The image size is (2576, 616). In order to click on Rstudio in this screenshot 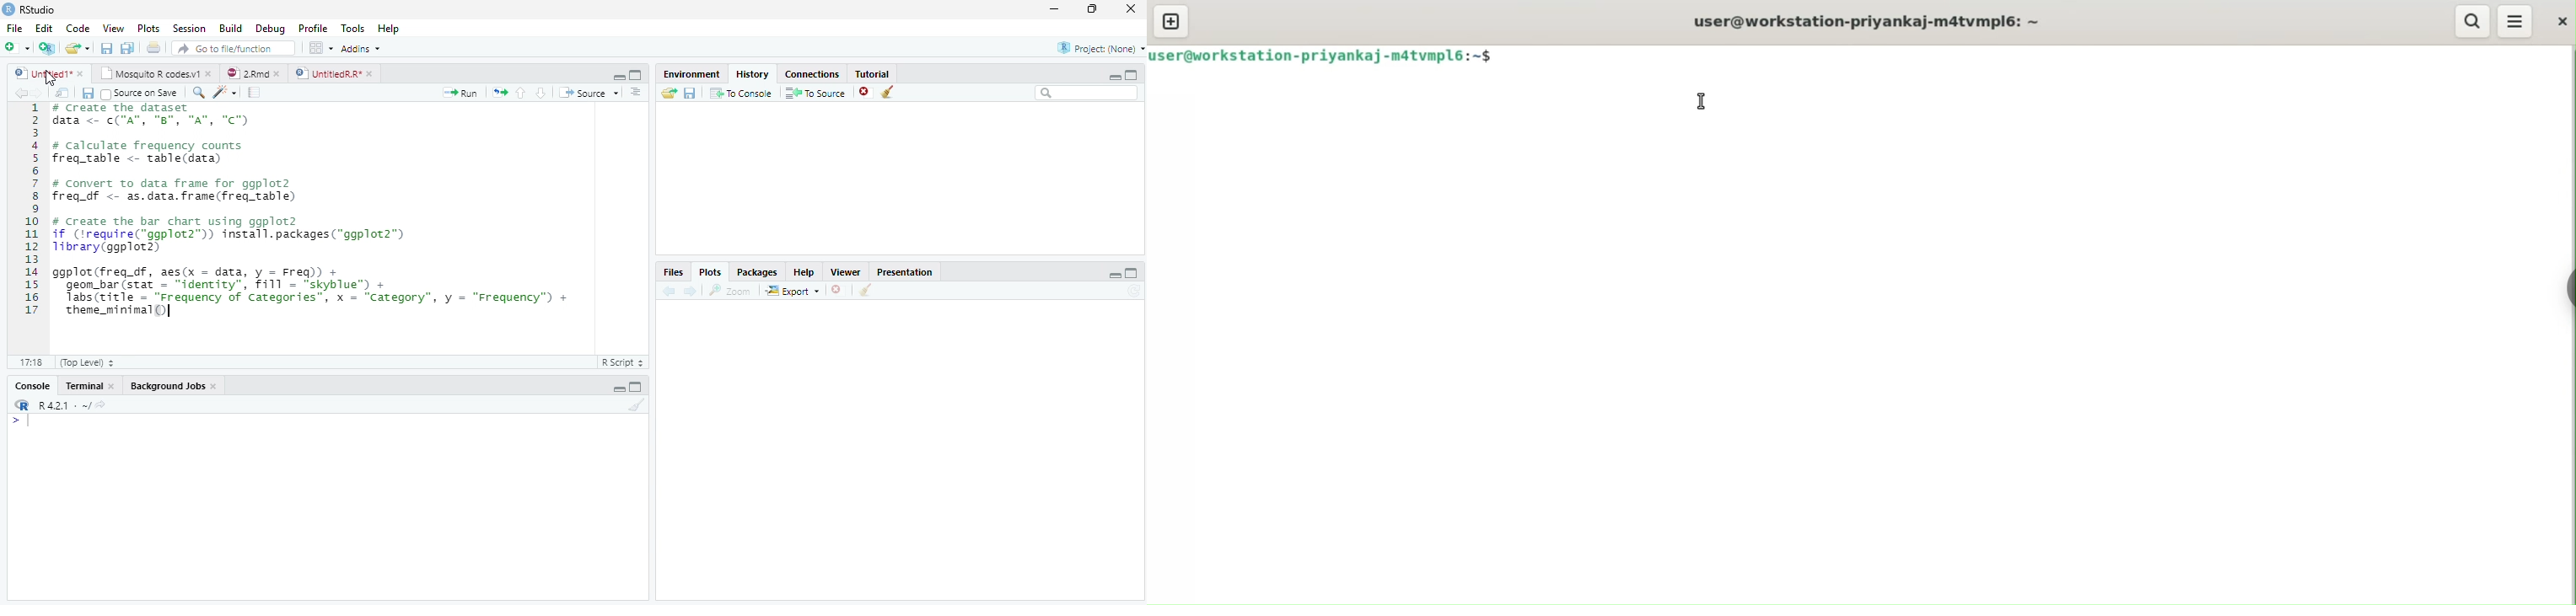, I will do `click(29, 8)`.